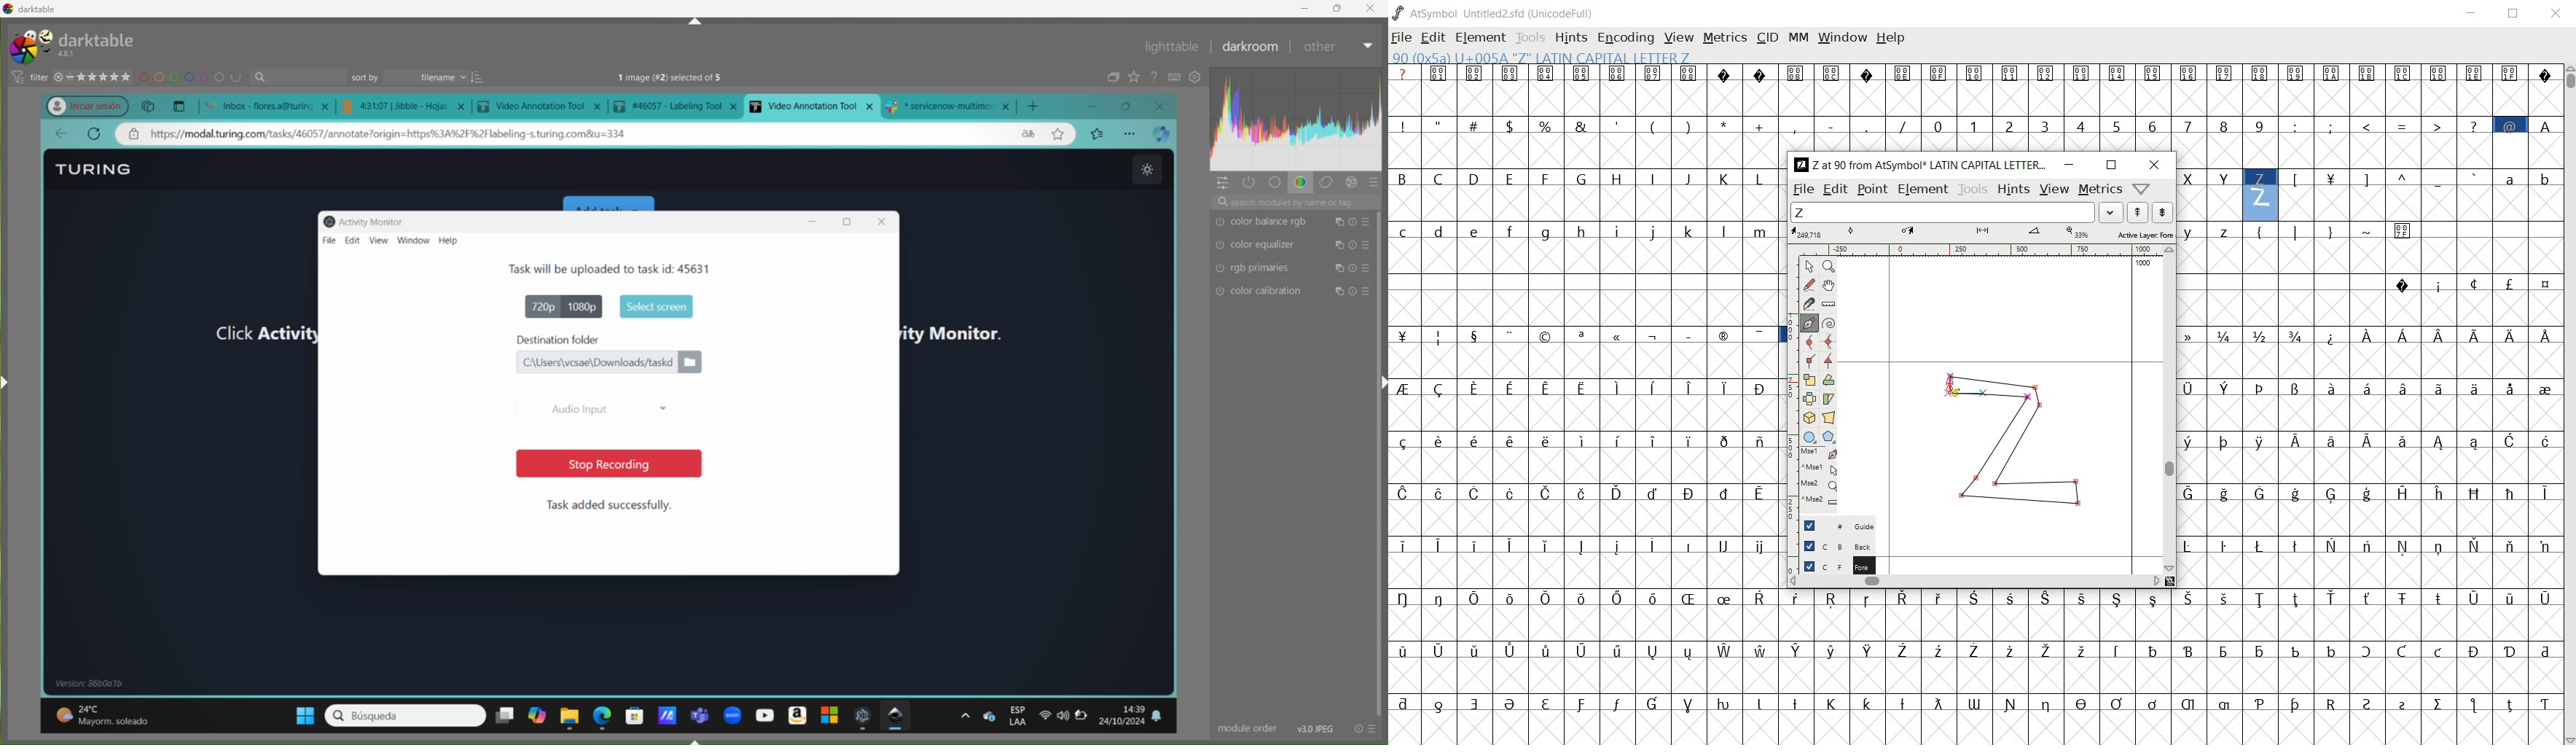  Describe the element at coordinates (666, 712) in the screenshot. I see `application` at that location.